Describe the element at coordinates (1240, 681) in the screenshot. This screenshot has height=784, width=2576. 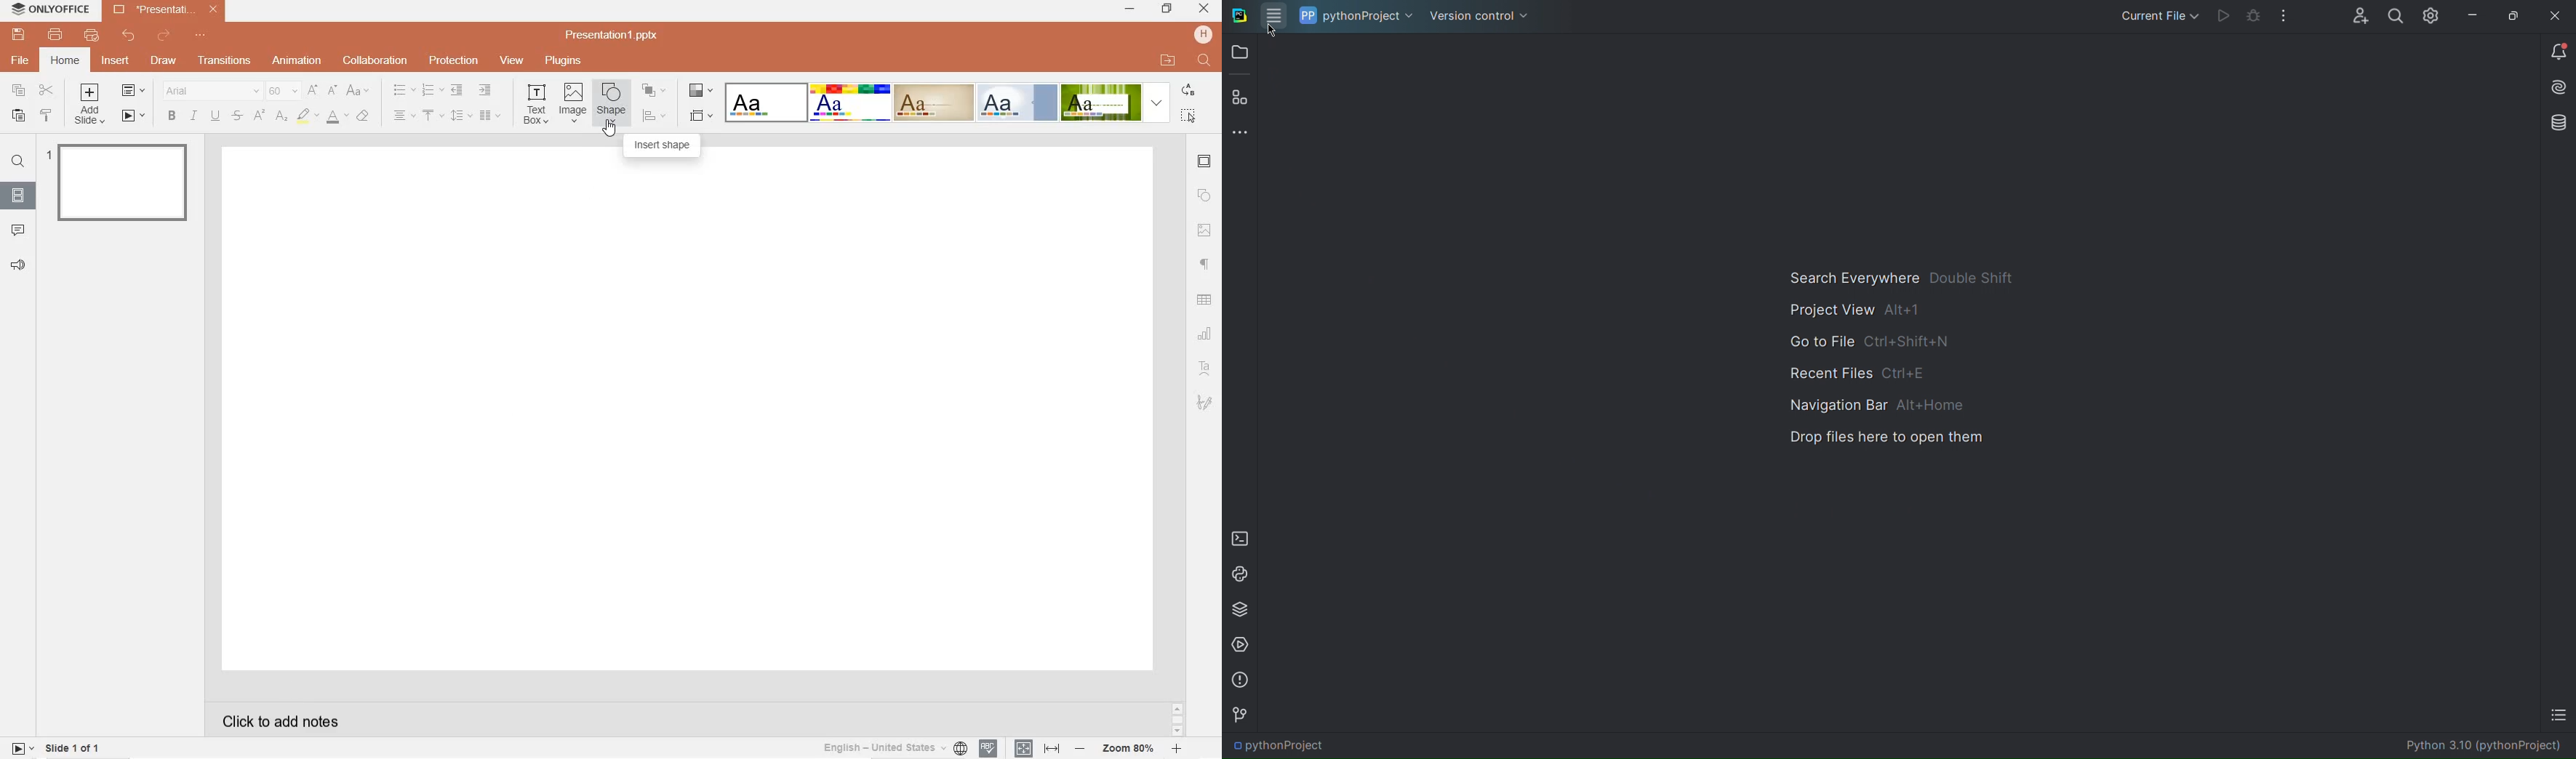
I see `Problems` at that location.